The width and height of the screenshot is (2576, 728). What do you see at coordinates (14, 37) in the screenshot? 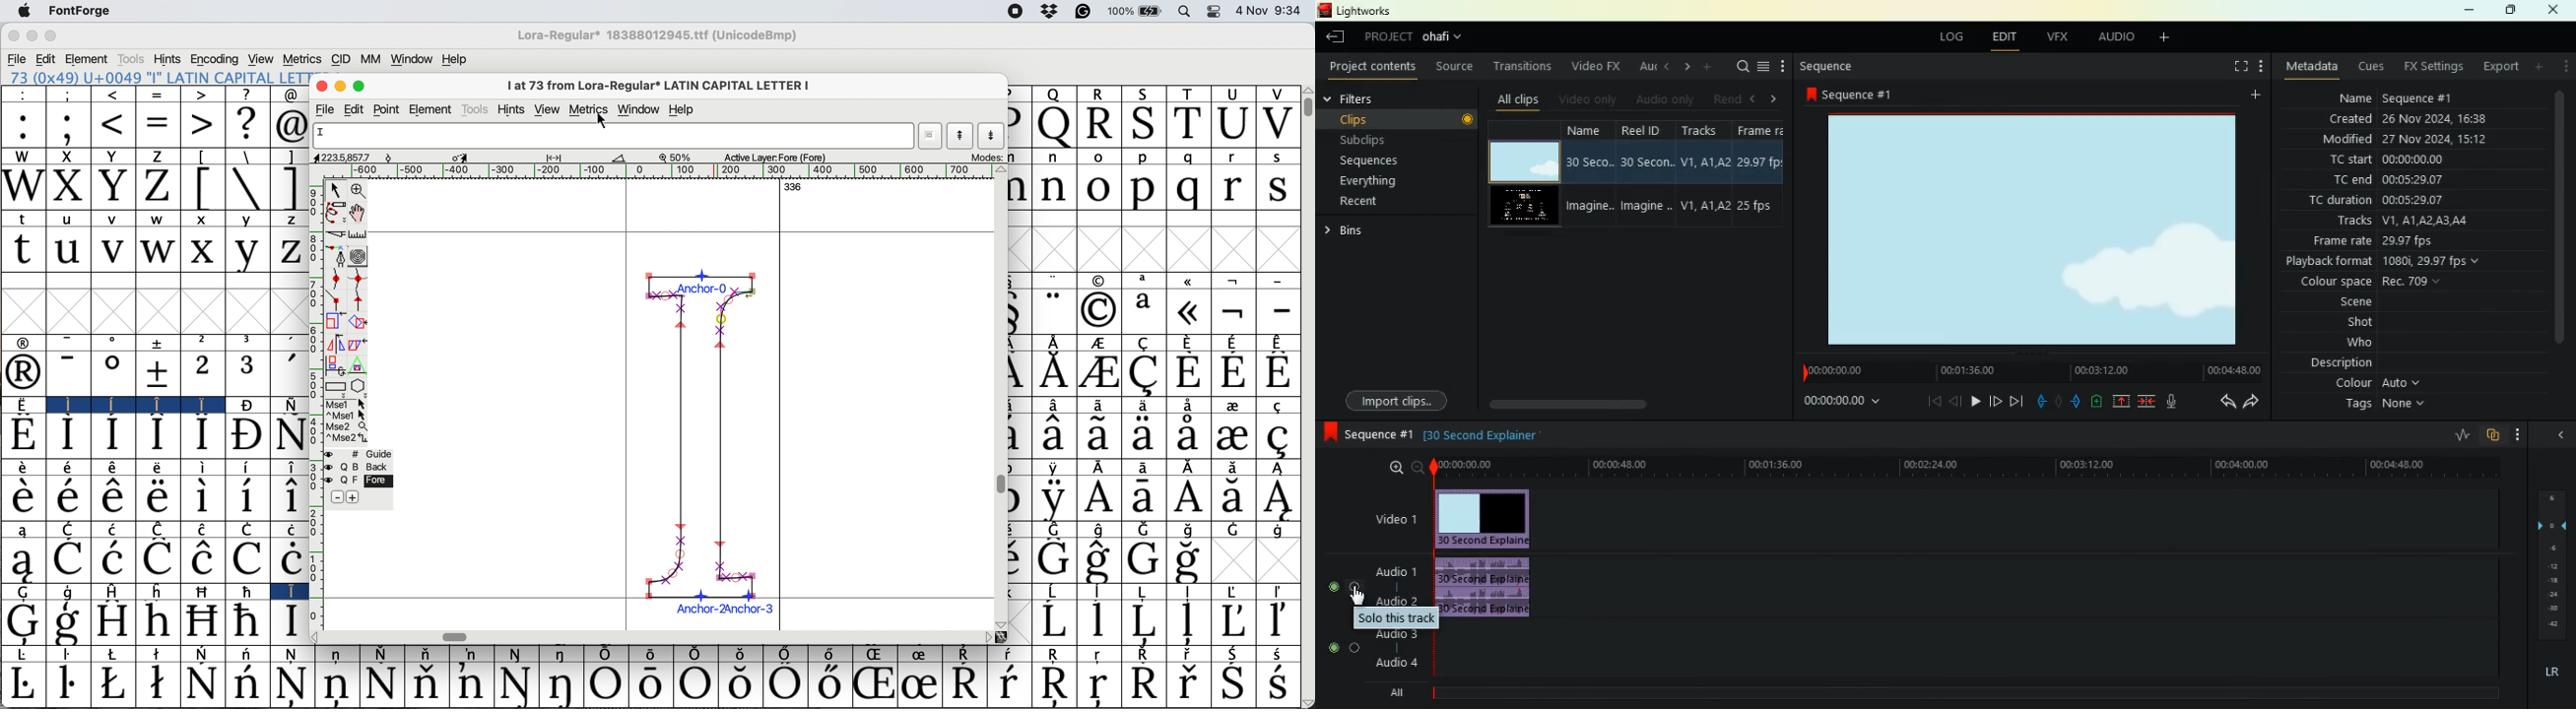
I see `close` at bounding box center [14, 37].